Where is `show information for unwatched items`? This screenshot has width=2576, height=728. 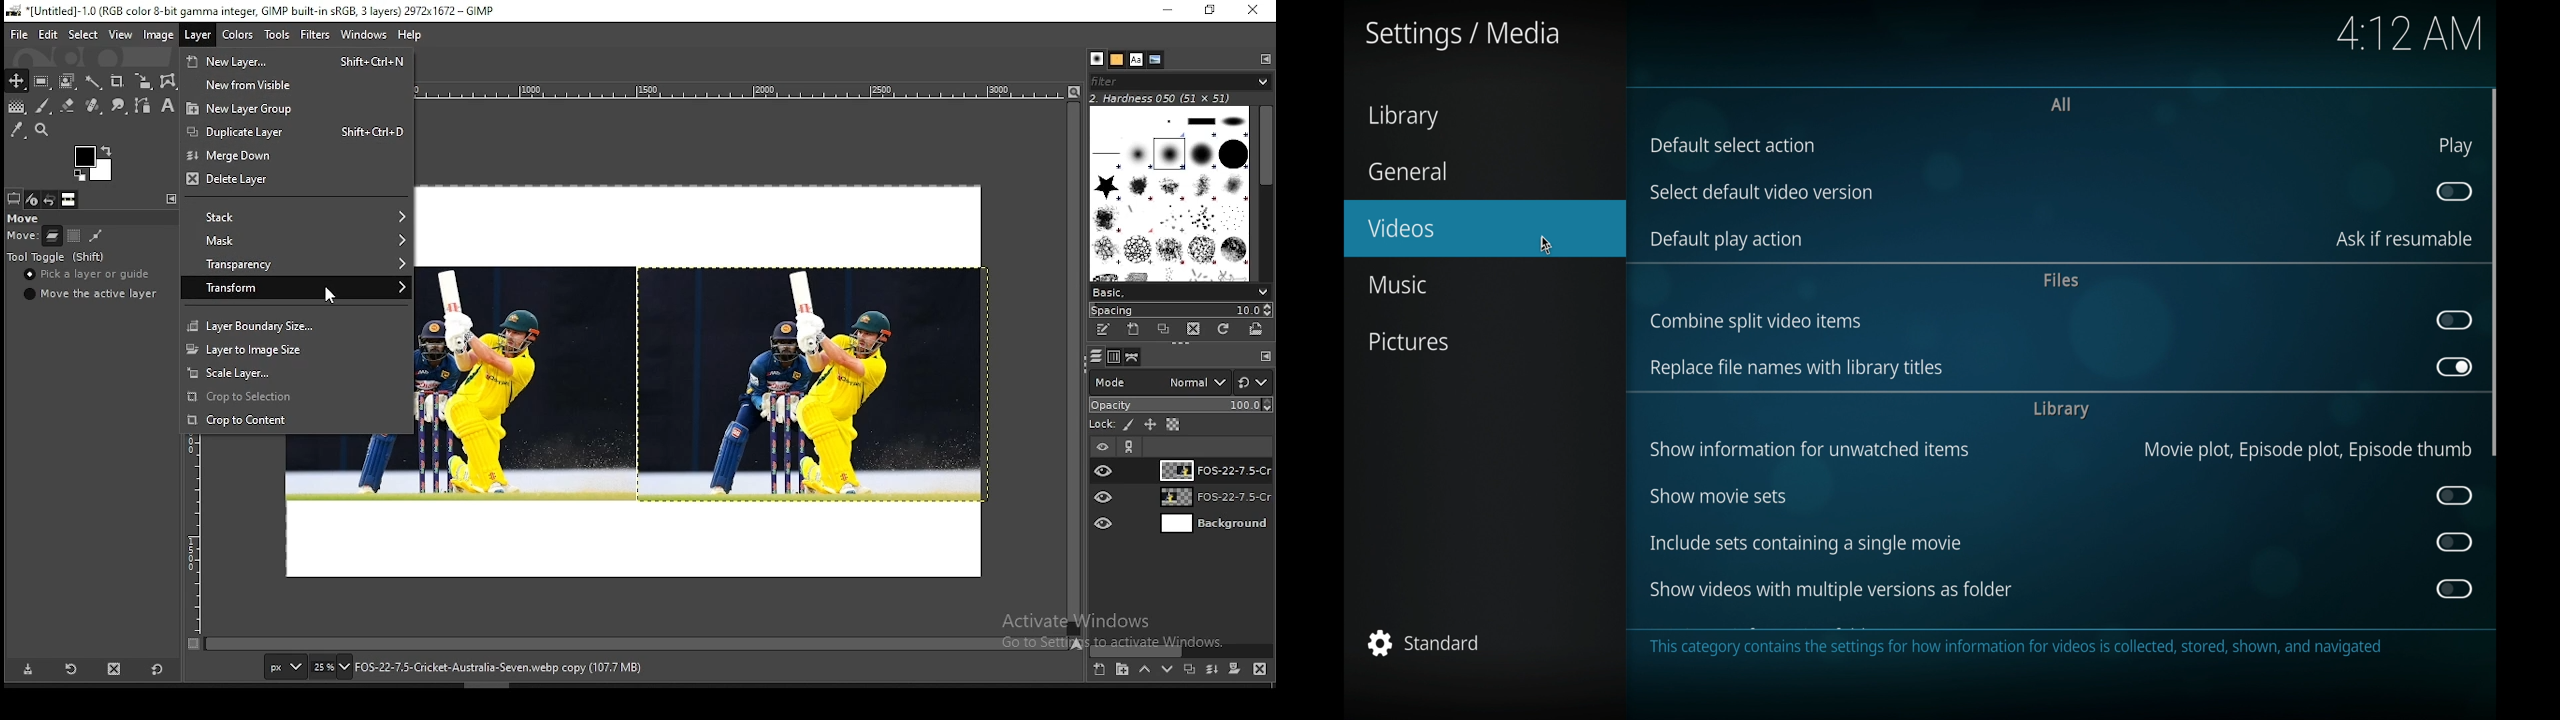 show information for unwatched items is located at coordinates (1808, 449).